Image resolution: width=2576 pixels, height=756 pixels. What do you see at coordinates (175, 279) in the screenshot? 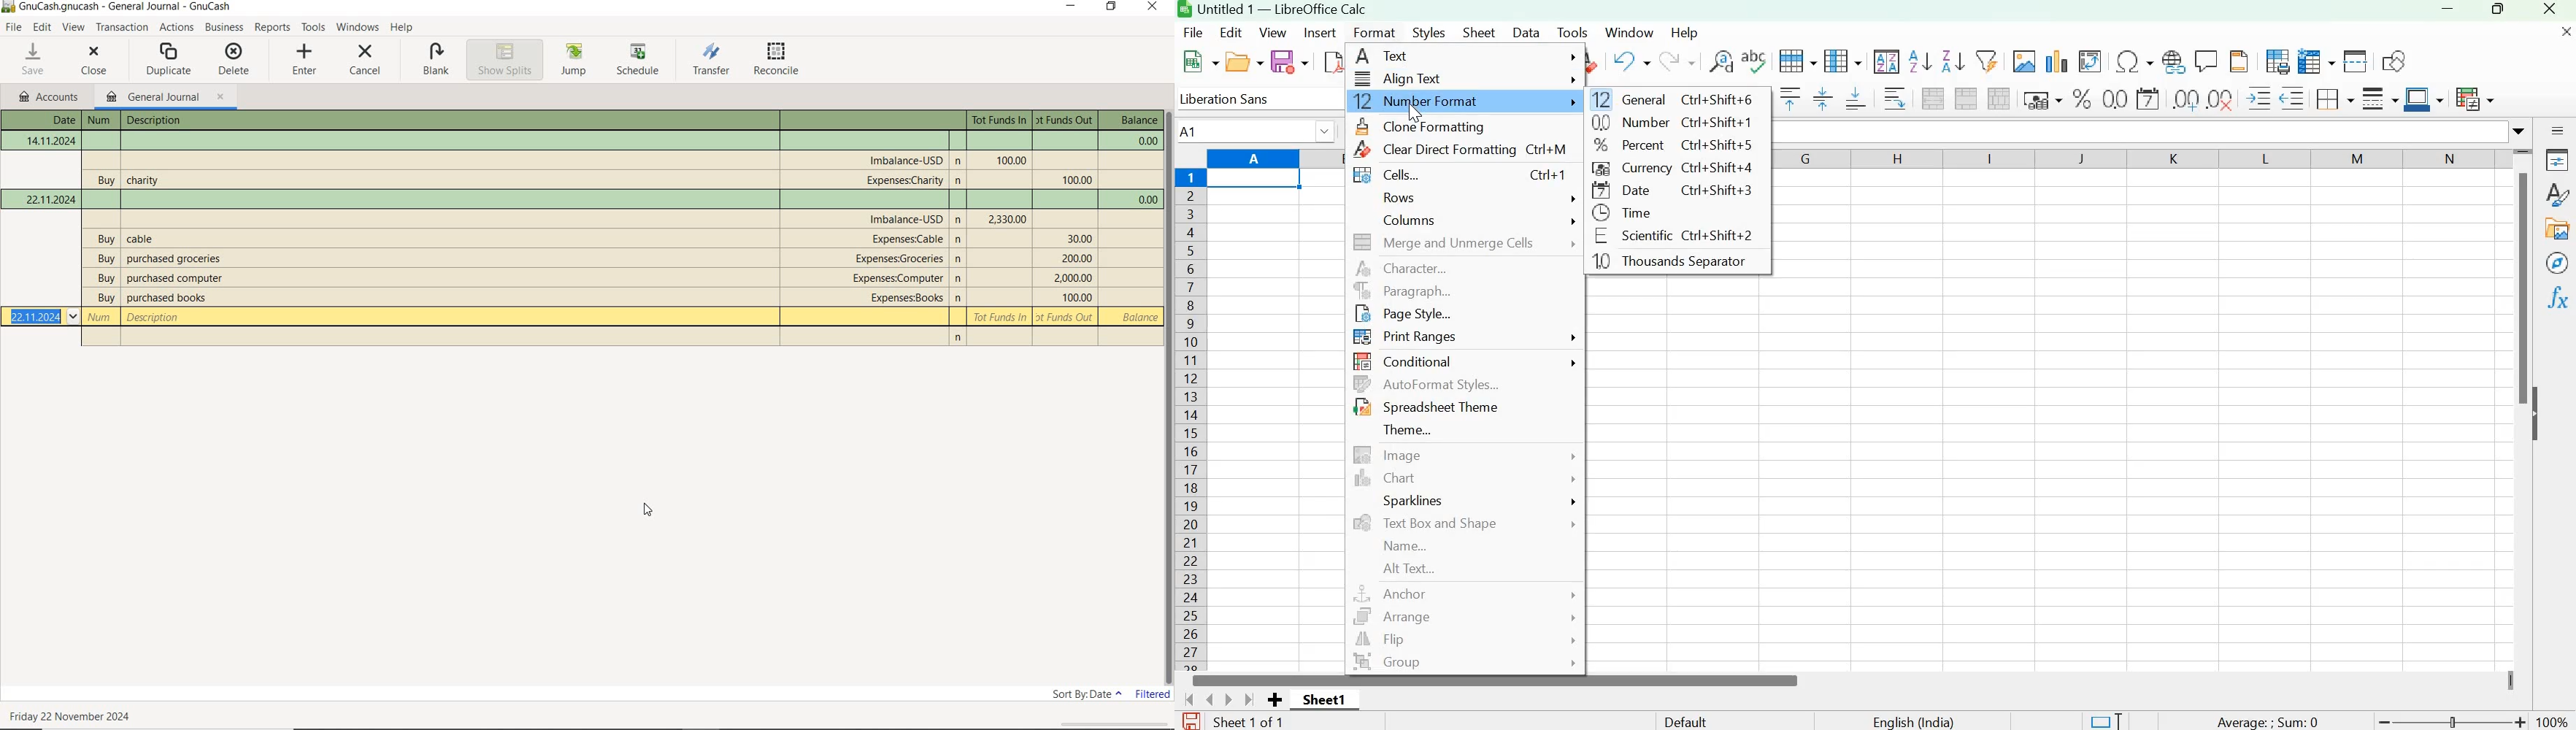
I see `description` at bounding box center [175, 279].